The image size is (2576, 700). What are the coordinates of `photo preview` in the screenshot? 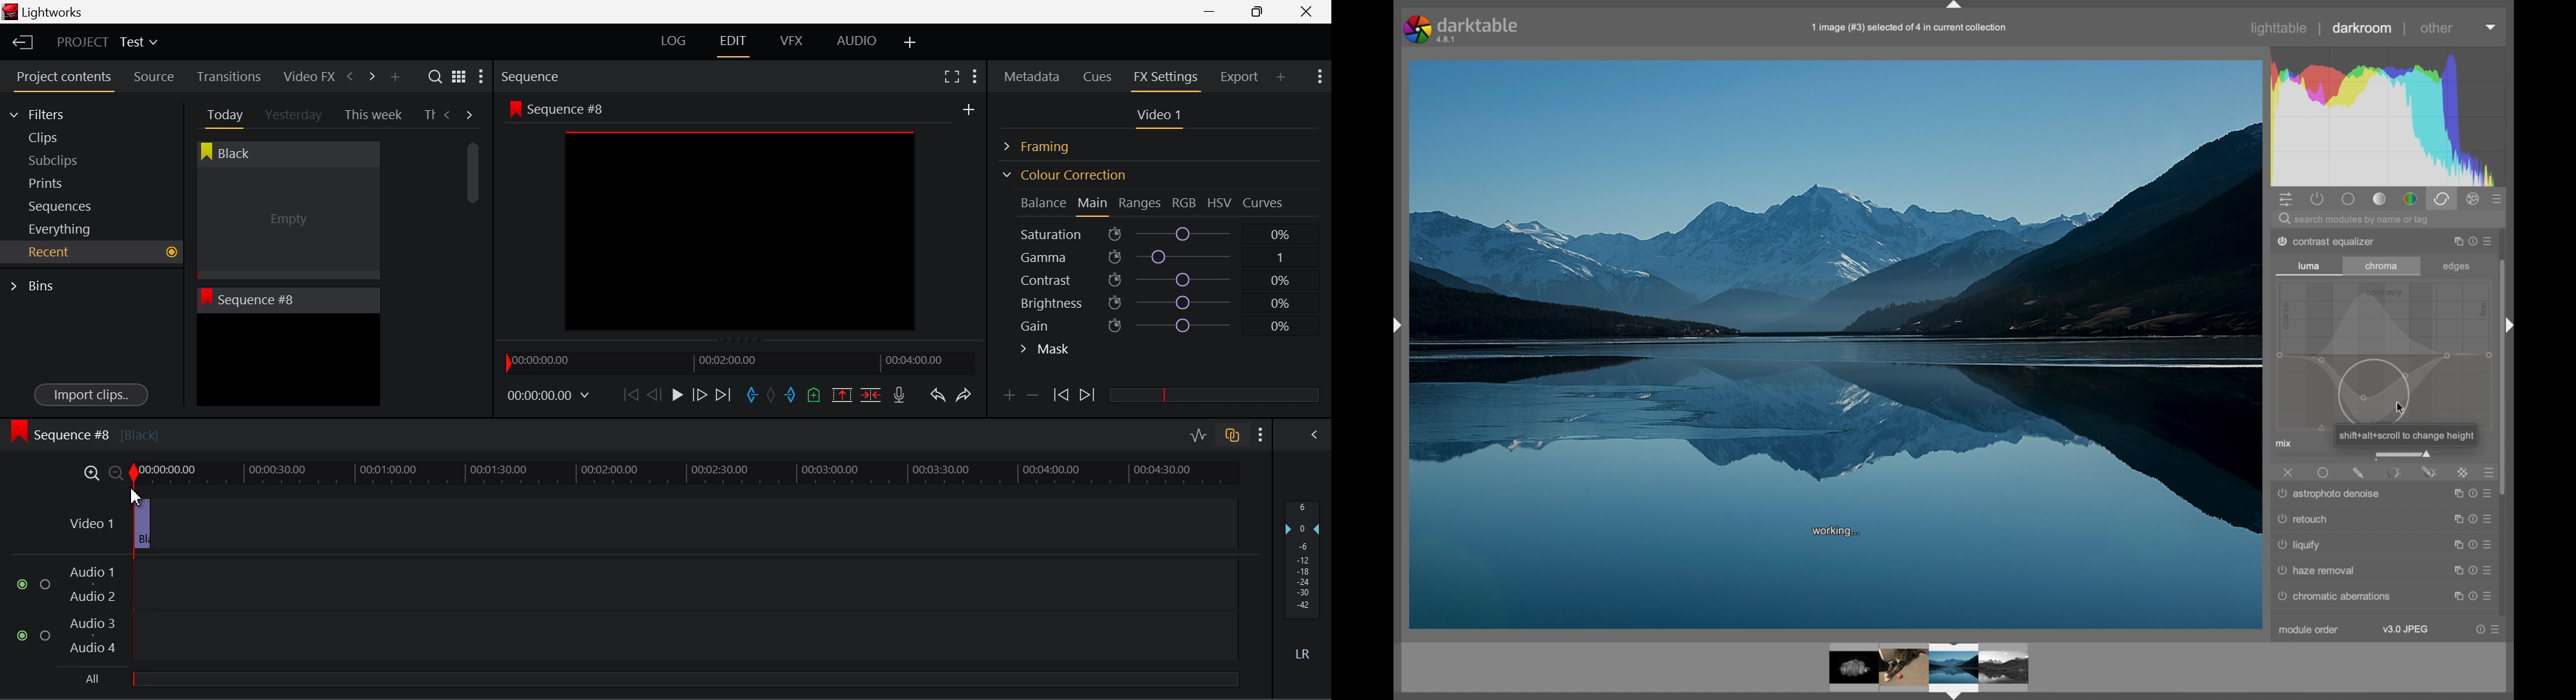 It's located at (1930, 668).